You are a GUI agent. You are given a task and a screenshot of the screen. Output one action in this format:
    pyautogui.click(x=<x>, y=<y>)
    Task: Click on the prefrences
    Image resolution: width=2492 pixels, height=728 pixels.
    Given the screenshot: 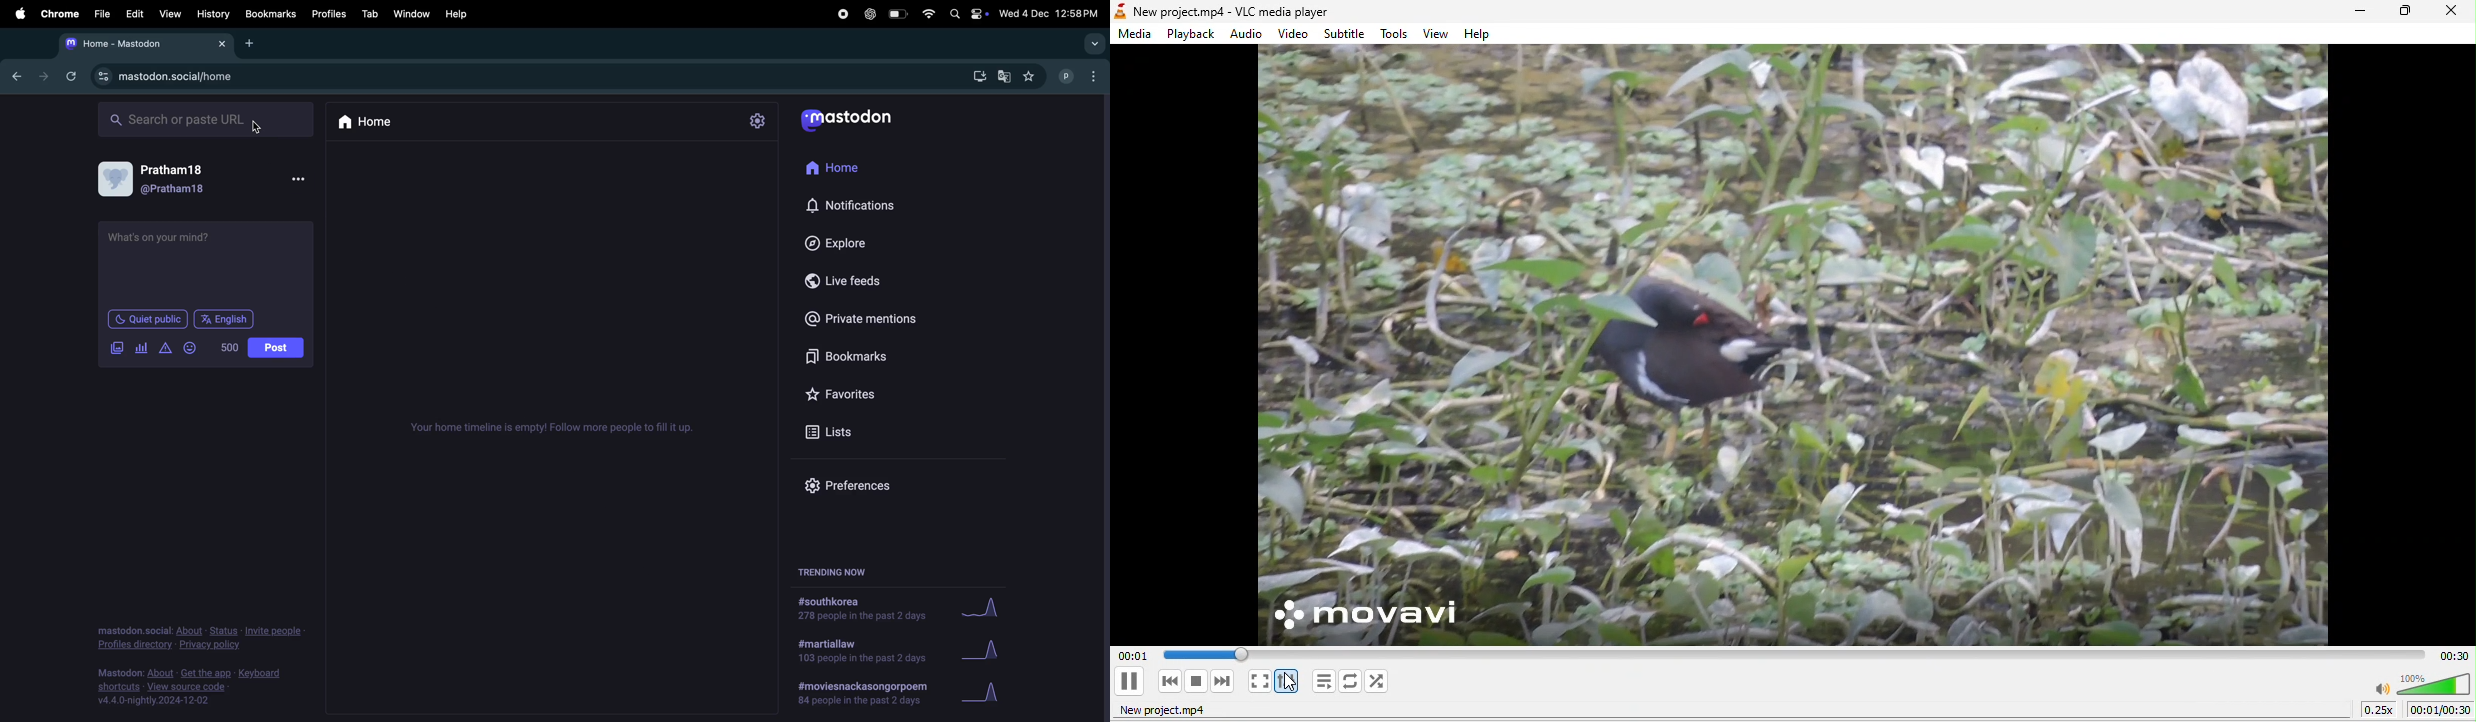 What is the action you would take?
    pyautogui.click(x=849, y=486)
    